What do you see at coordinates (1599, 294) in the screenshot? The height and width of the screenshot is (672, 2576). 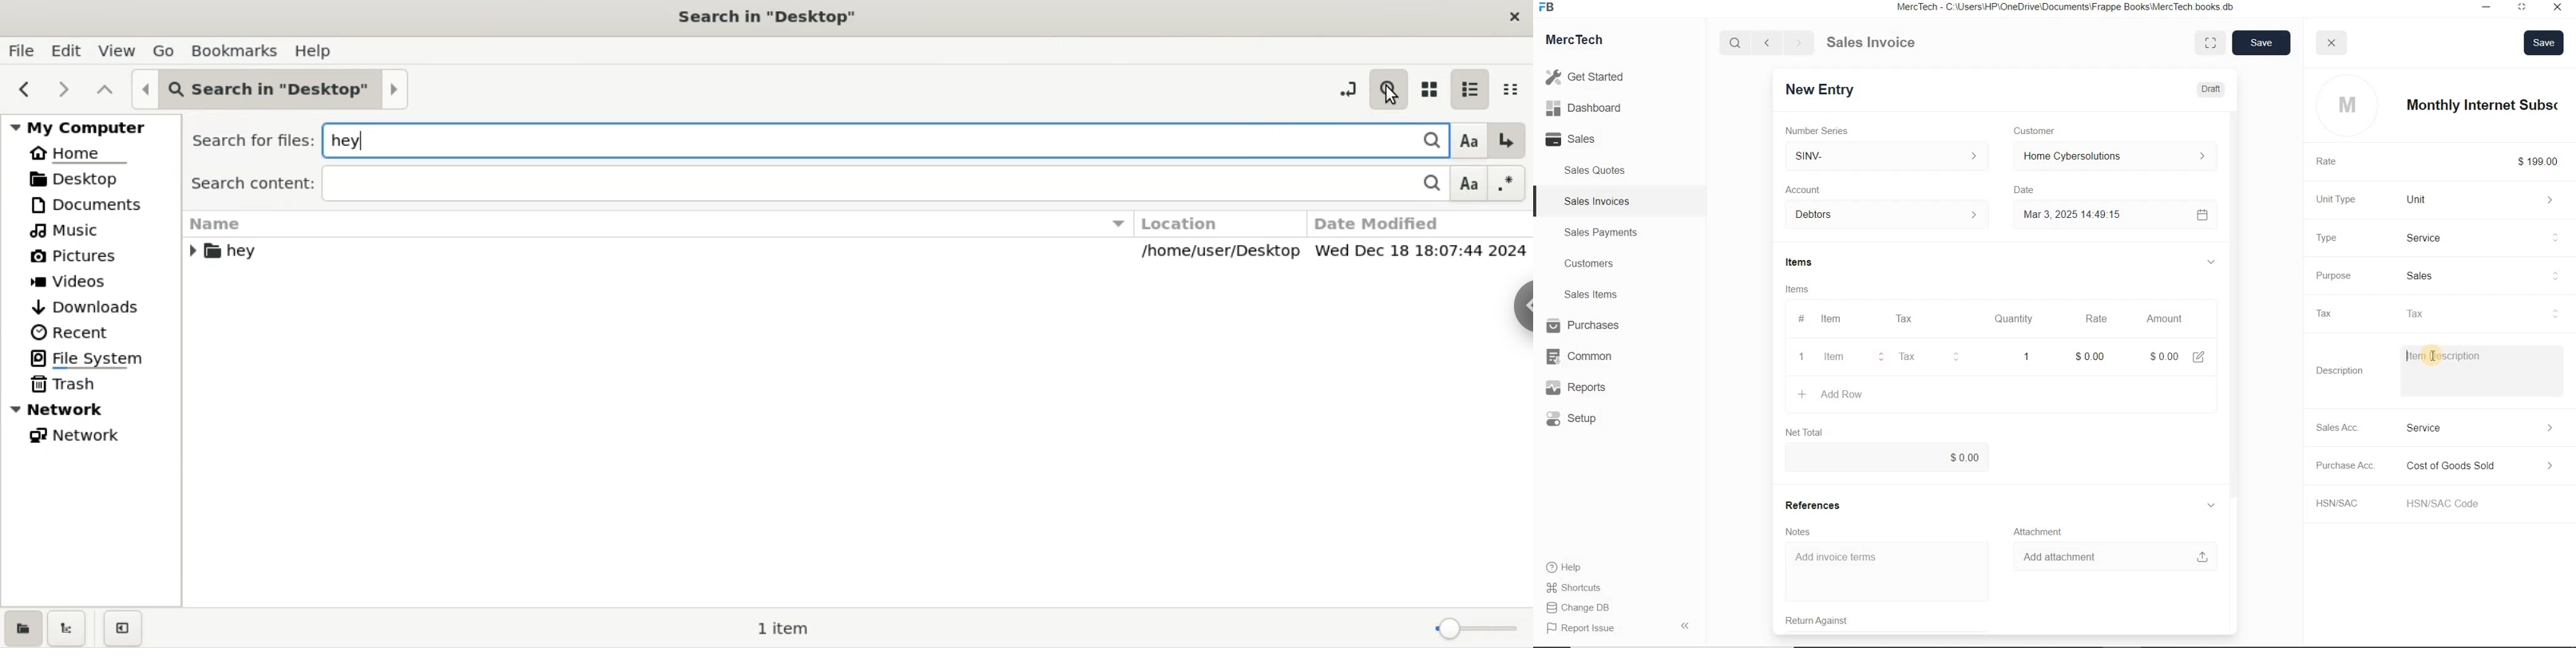 I see `Sales Items` at bounding box center [1599, 294].